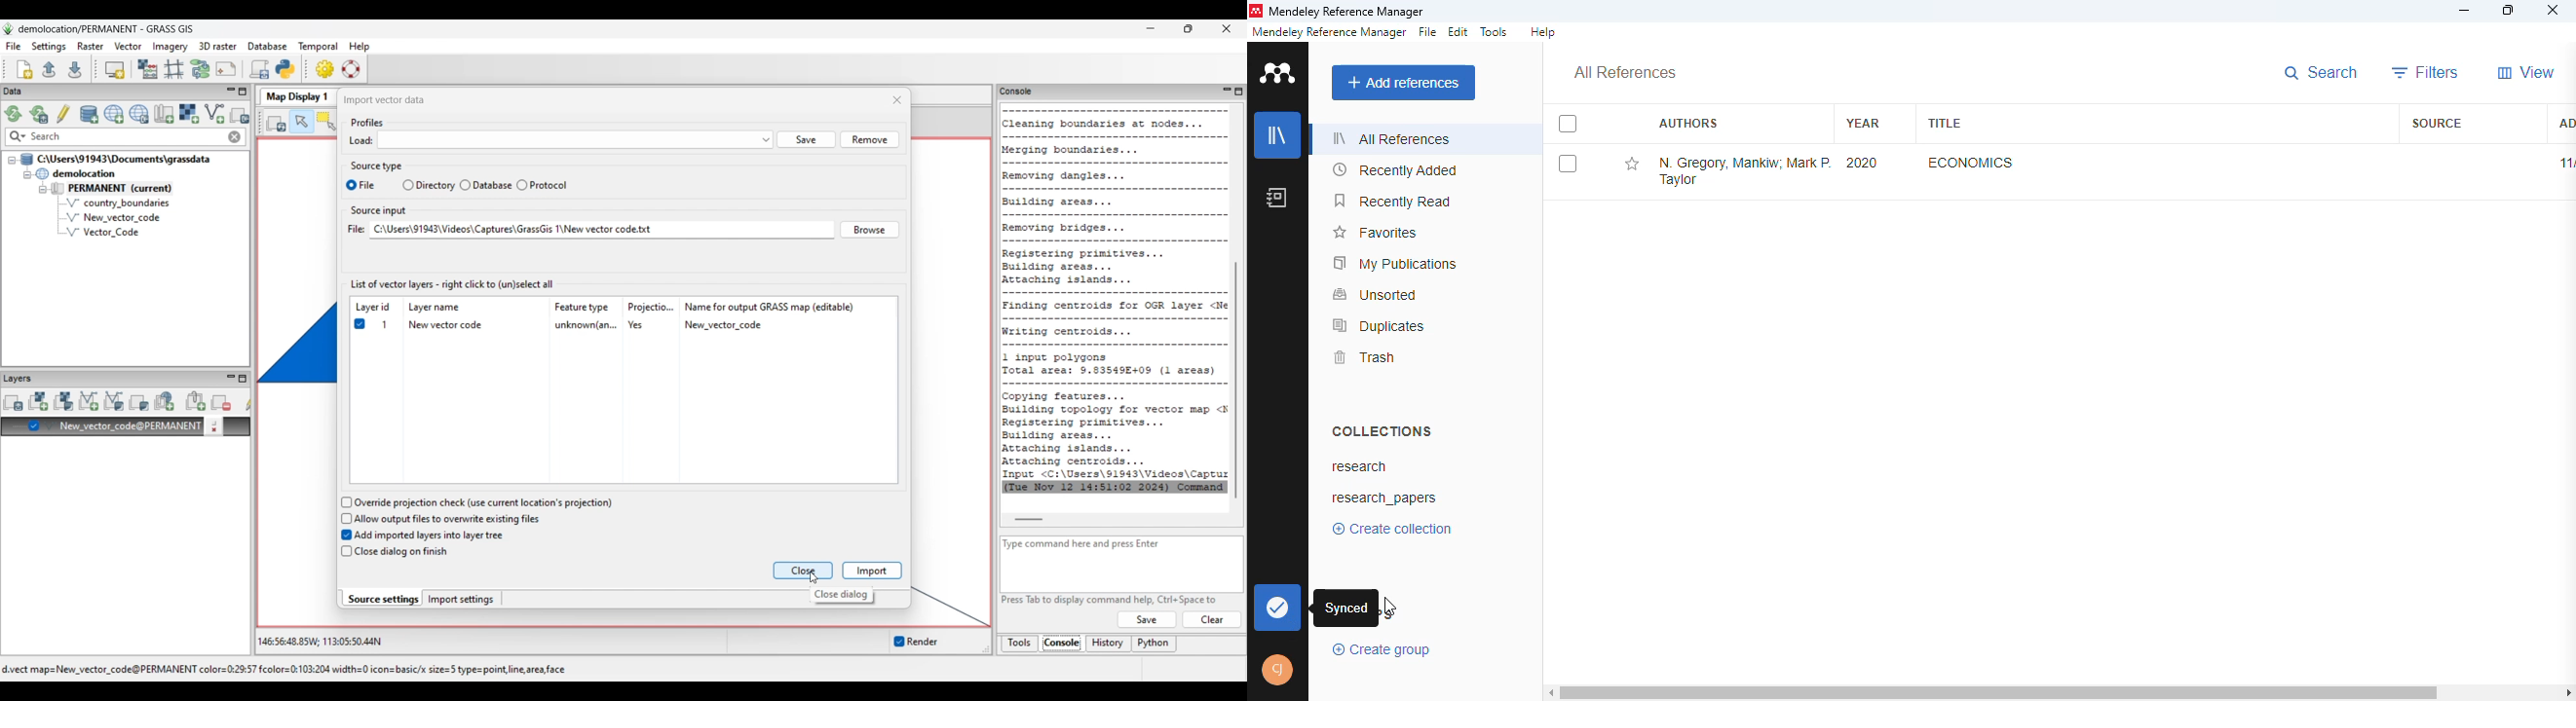 The image size is (2576, 728). I want to click on recently added, so click(1394, 170).